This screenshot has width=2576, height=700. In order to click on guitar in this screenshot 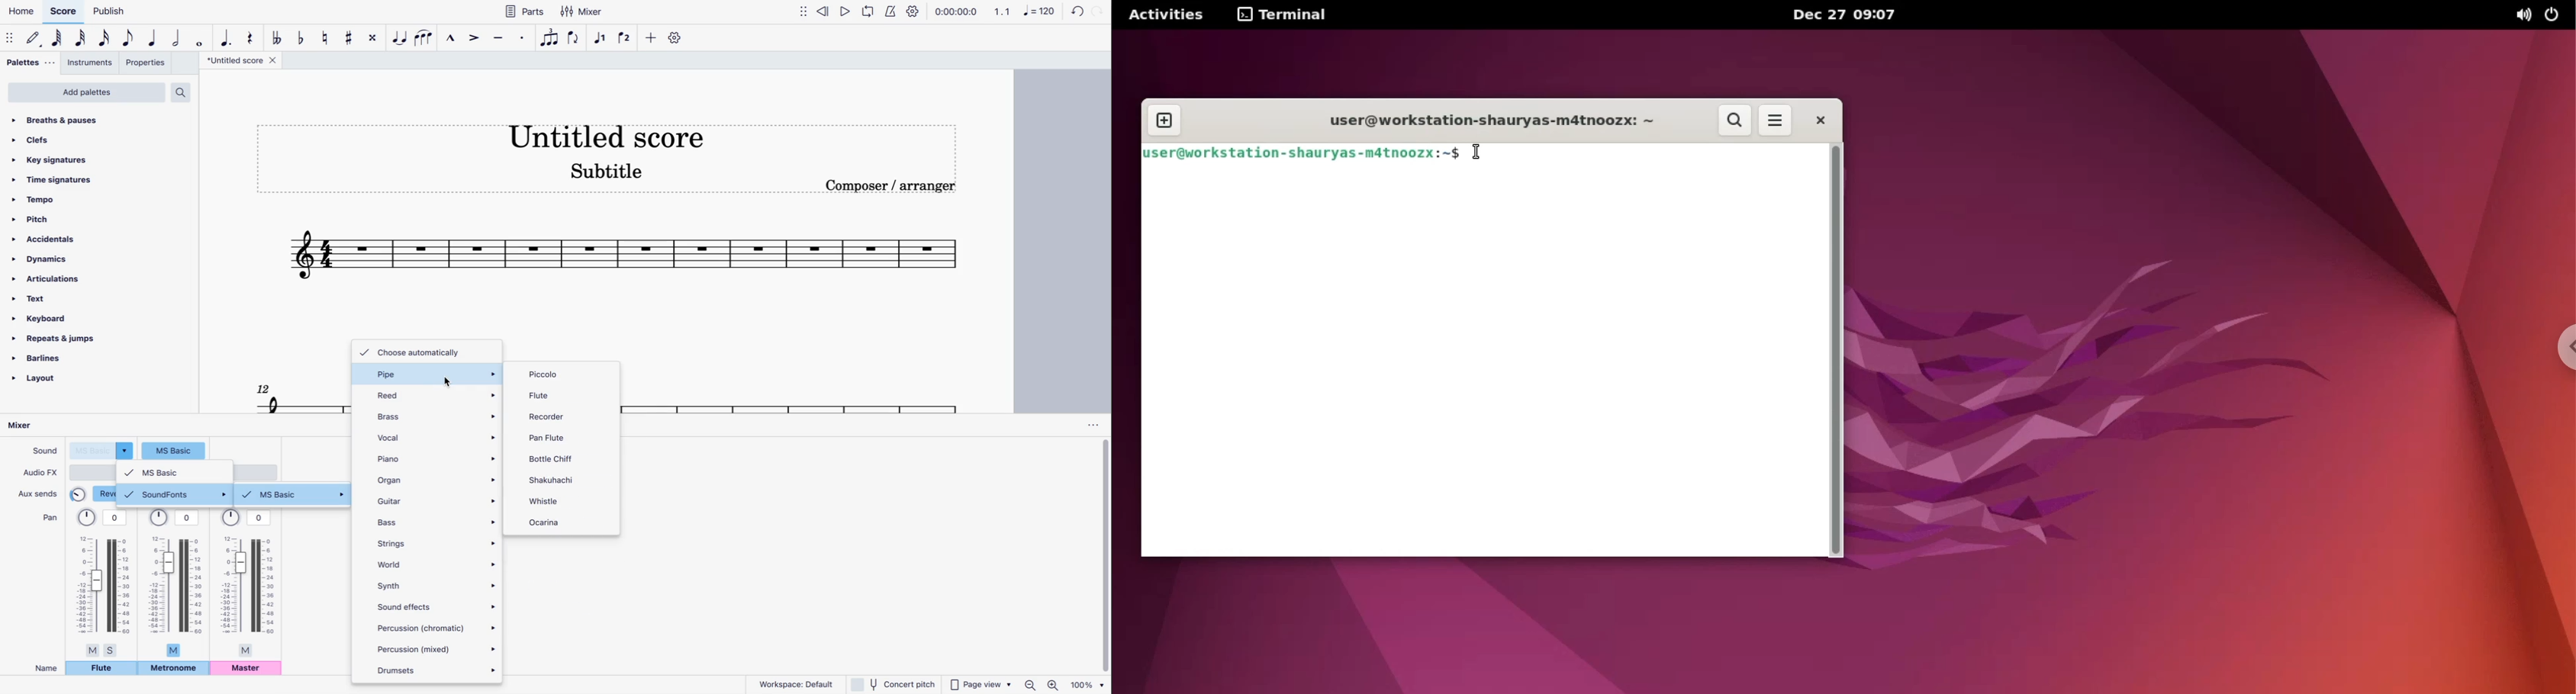, I will do `click(436, 501)`.